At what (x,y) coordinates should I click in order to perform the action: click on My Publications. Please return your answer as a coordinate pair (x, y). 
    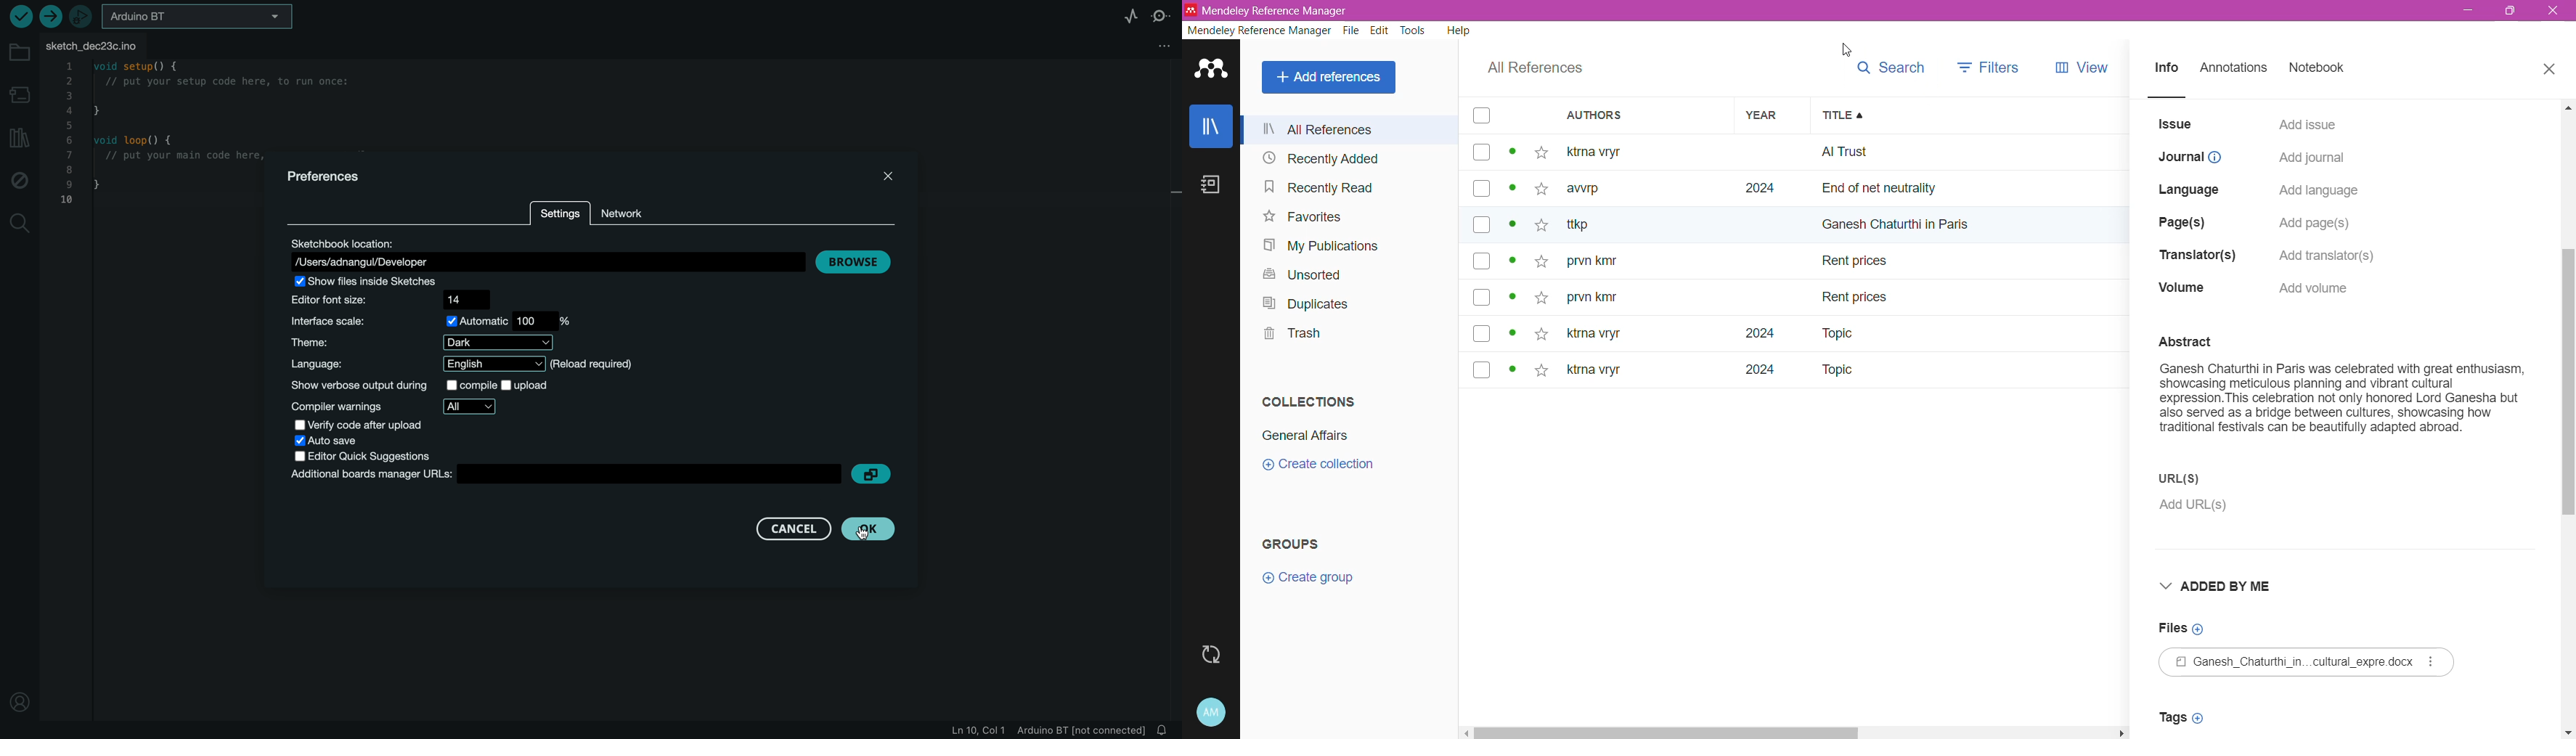
    Looking at the image, I should click on (1327, 247).